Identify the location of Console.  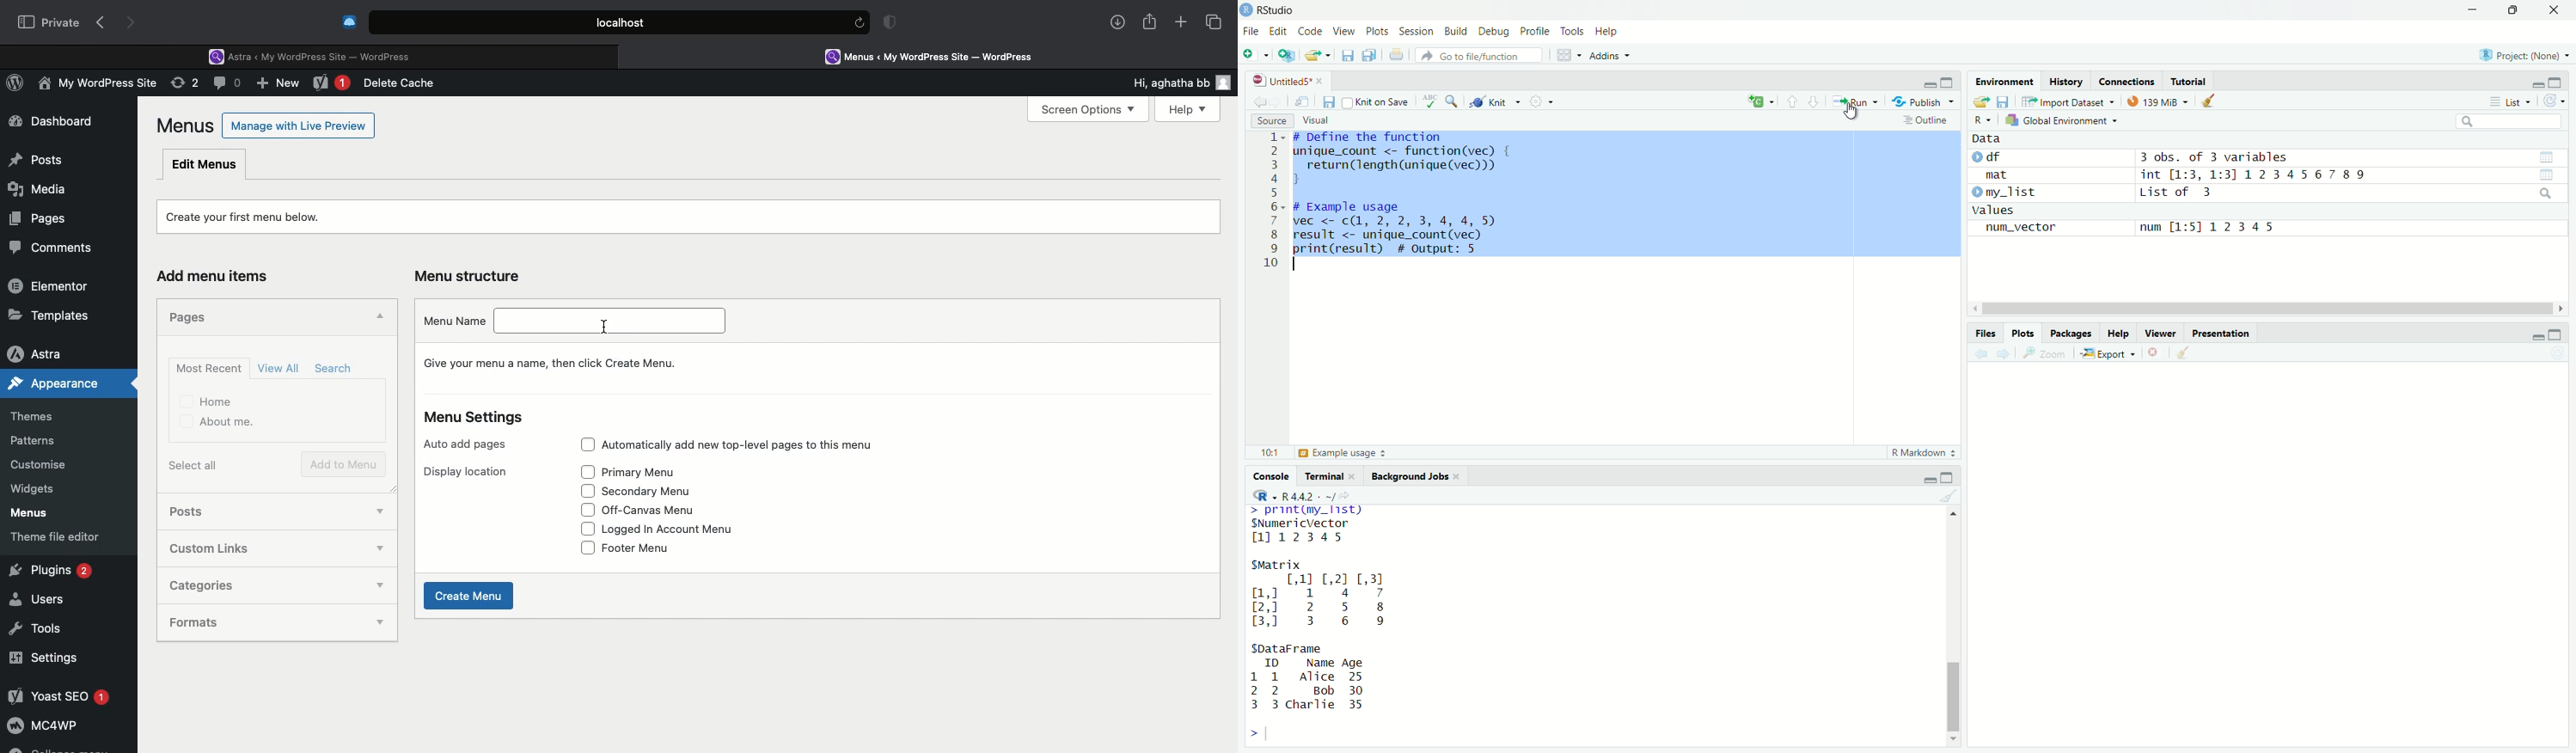
(1273, 476).